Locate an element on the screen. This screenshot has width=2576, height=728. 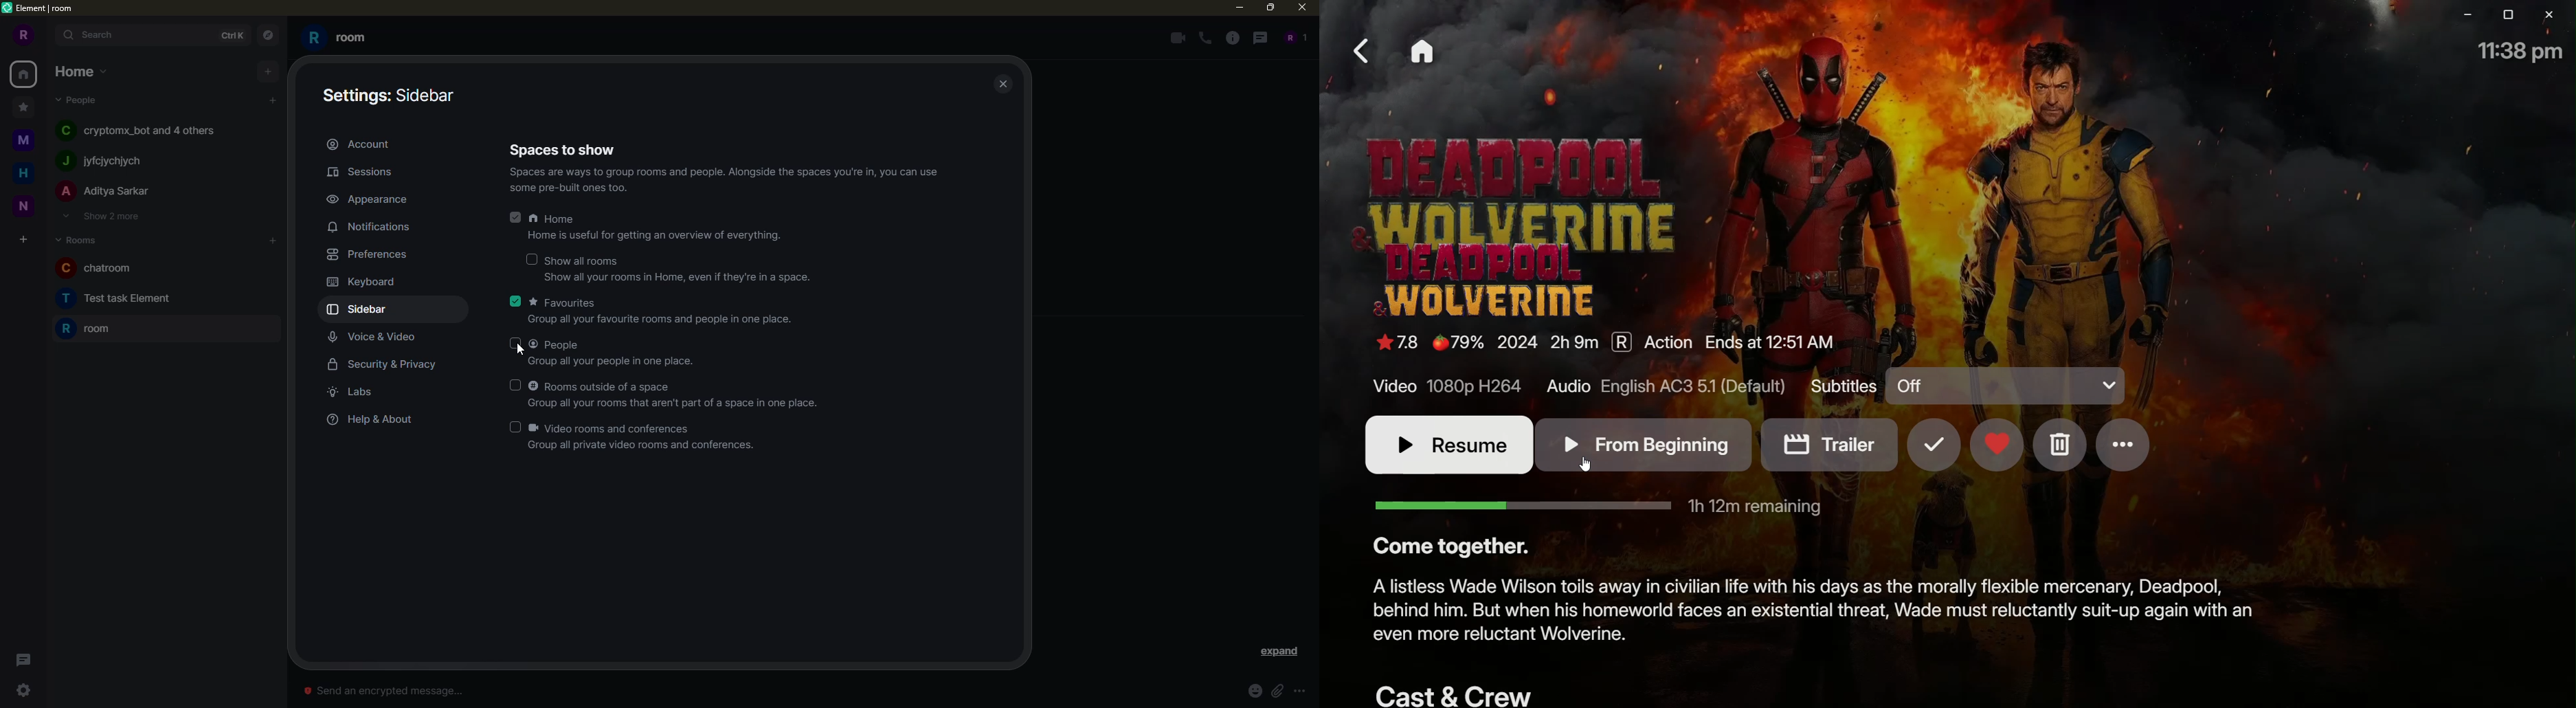
Group all your people in one place. is located at coordinates (596, 363).